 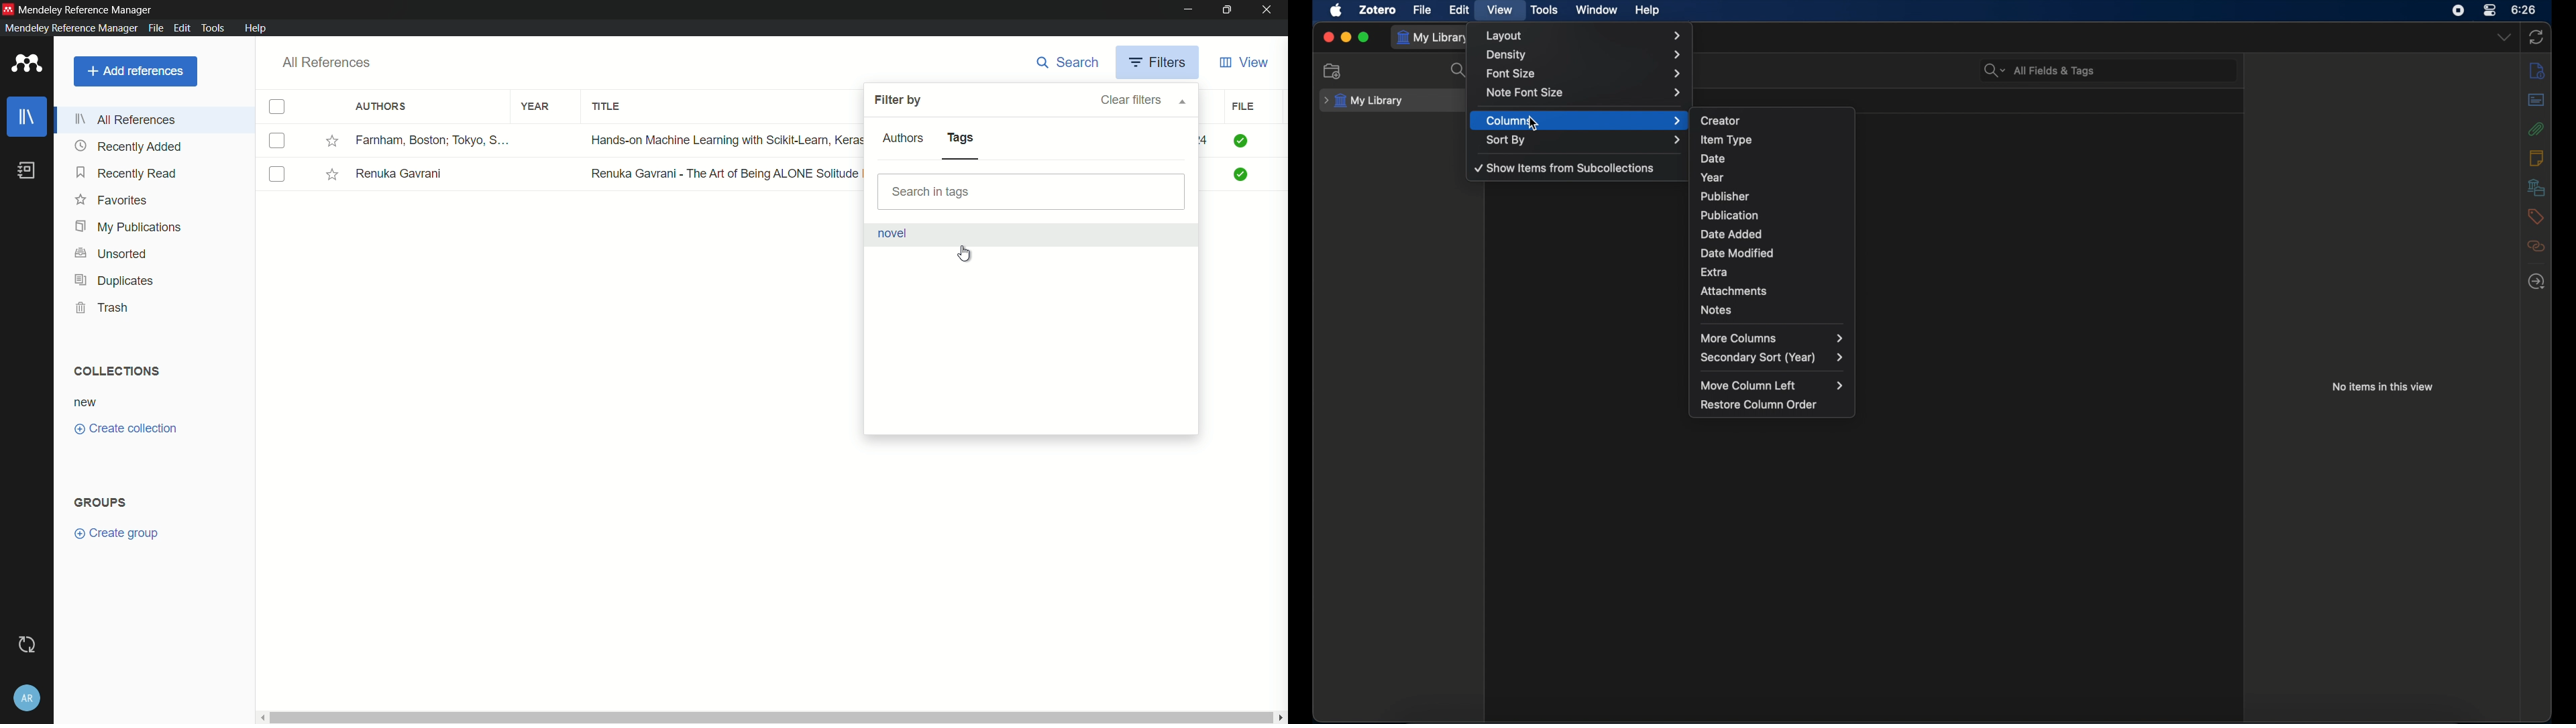 I want to click on new, so click(x=86, y=404).